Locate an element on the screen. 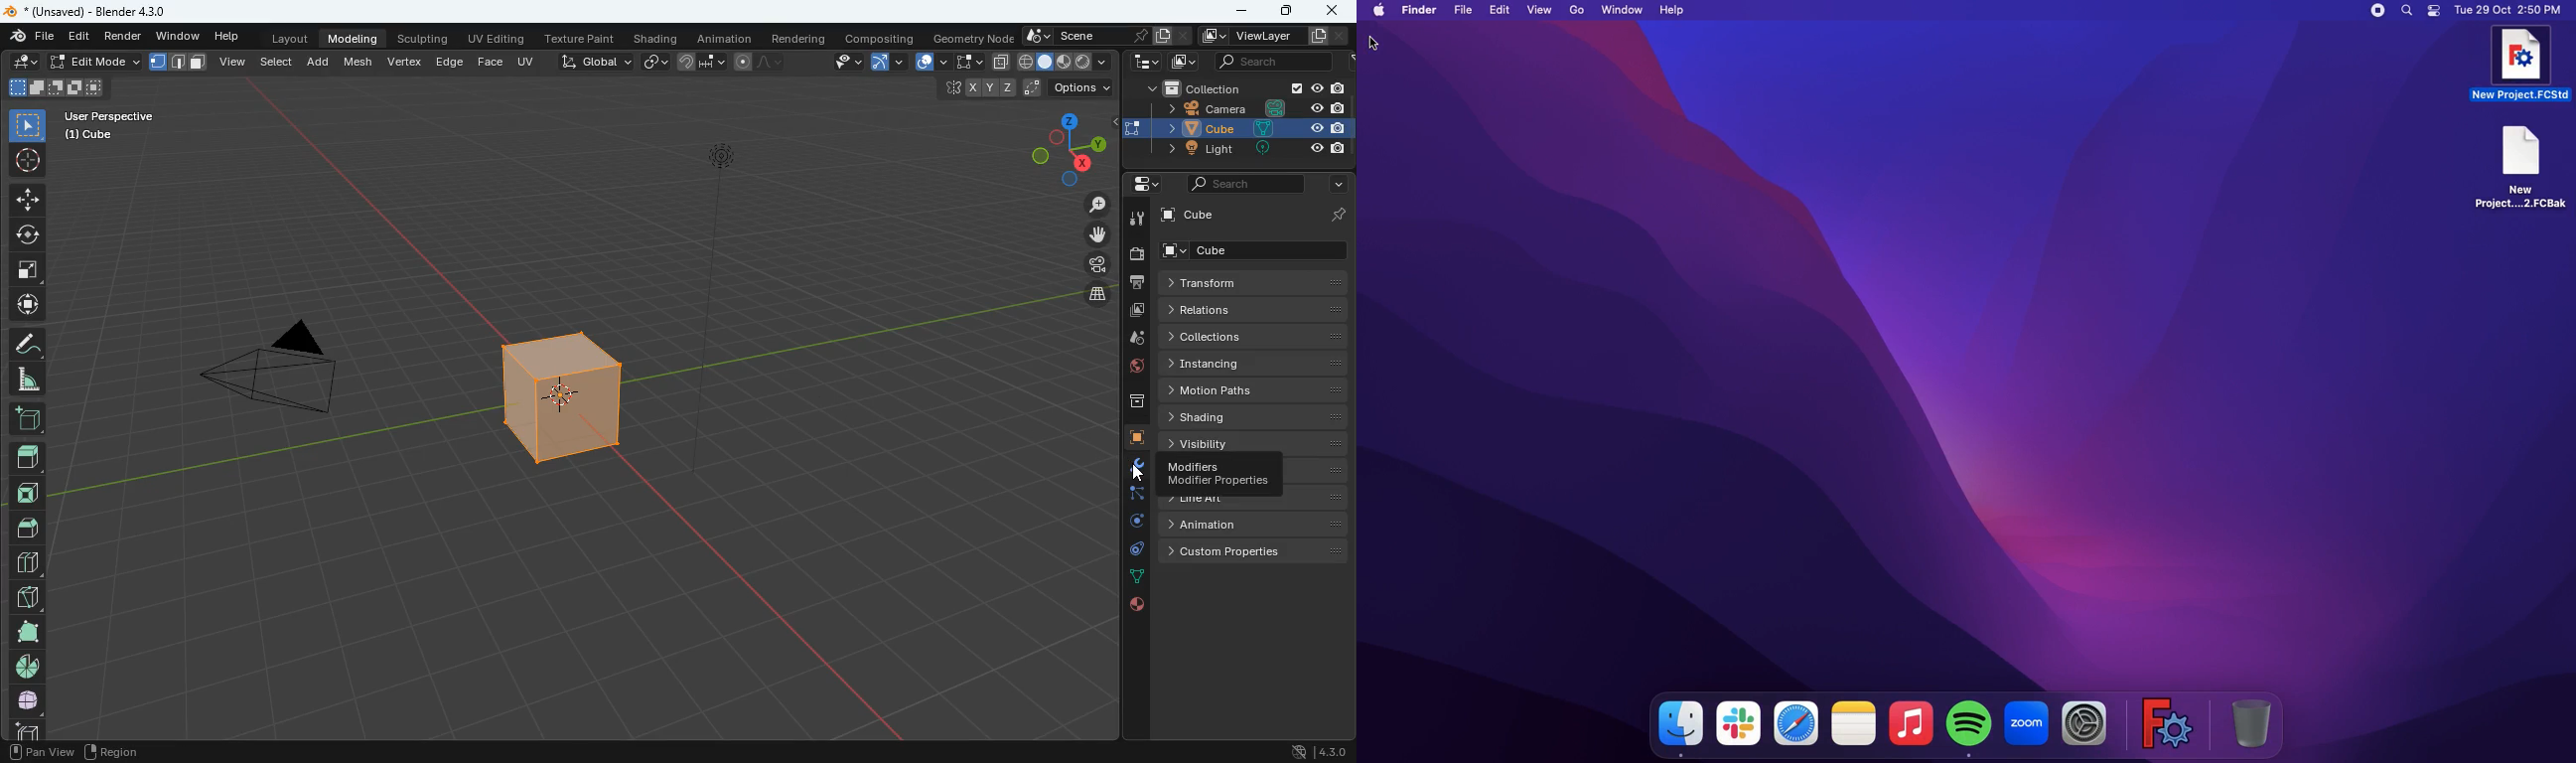  Go is located at coordinates (1579, 8).